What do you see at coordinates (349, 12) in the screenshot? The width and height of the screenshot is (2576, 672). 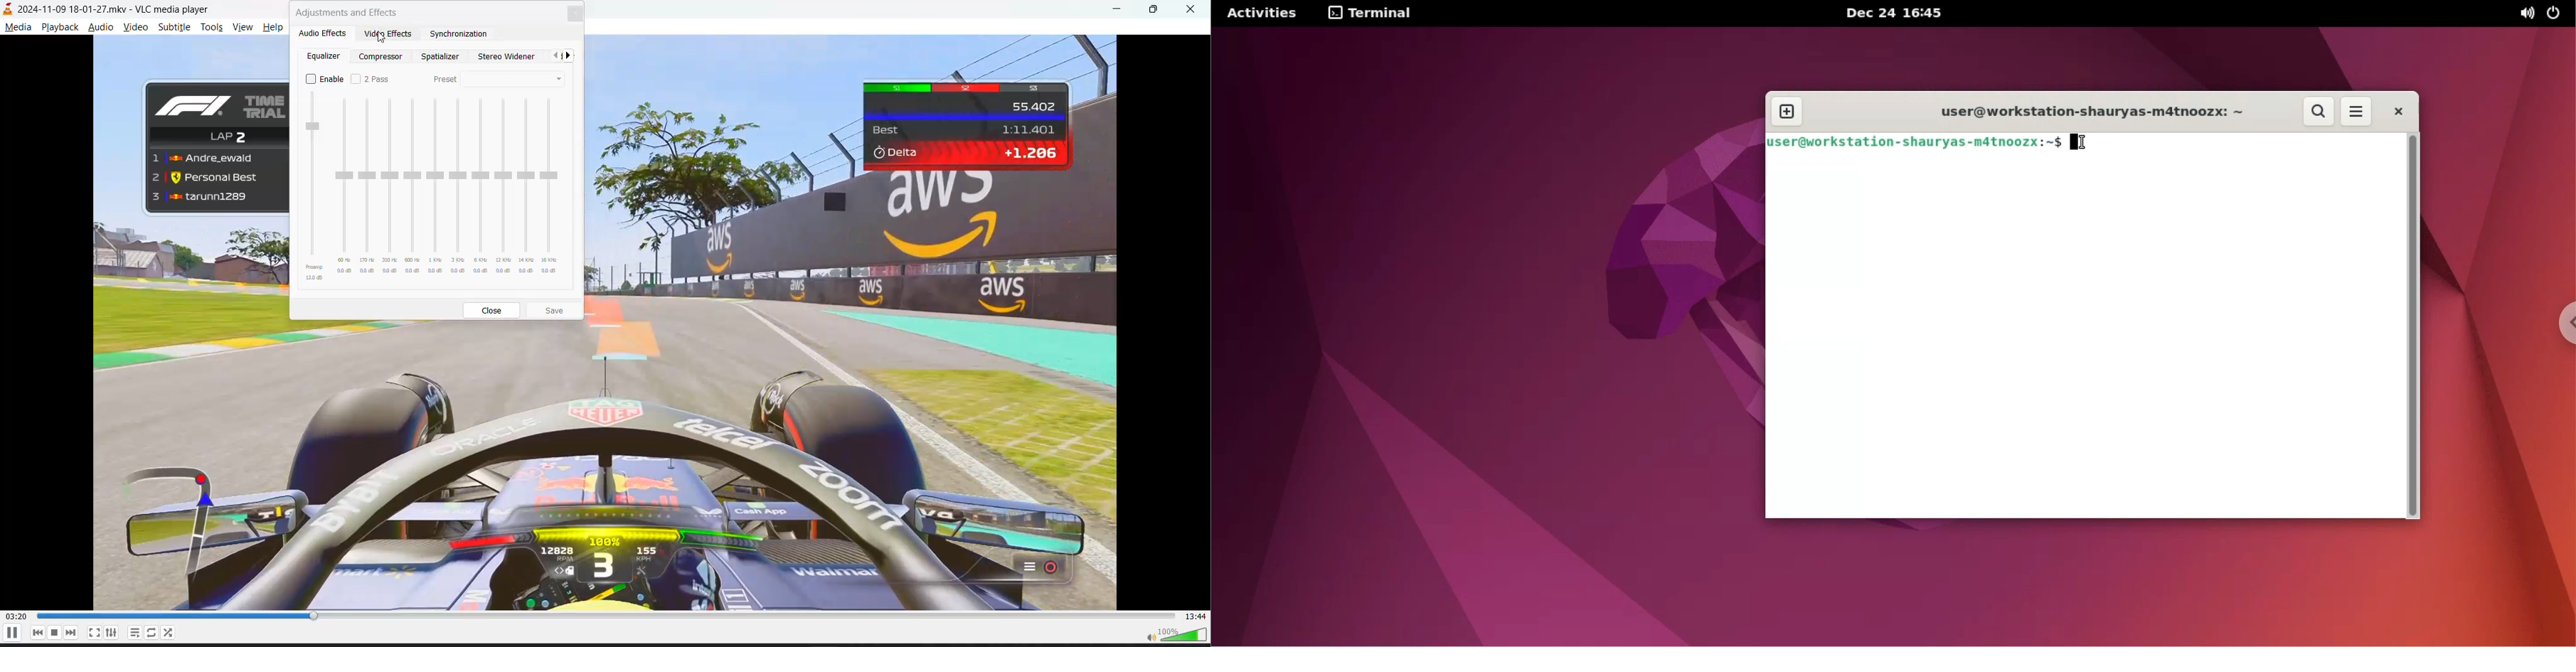 I see `adjustment and effects` at bounding box center [349, 12].